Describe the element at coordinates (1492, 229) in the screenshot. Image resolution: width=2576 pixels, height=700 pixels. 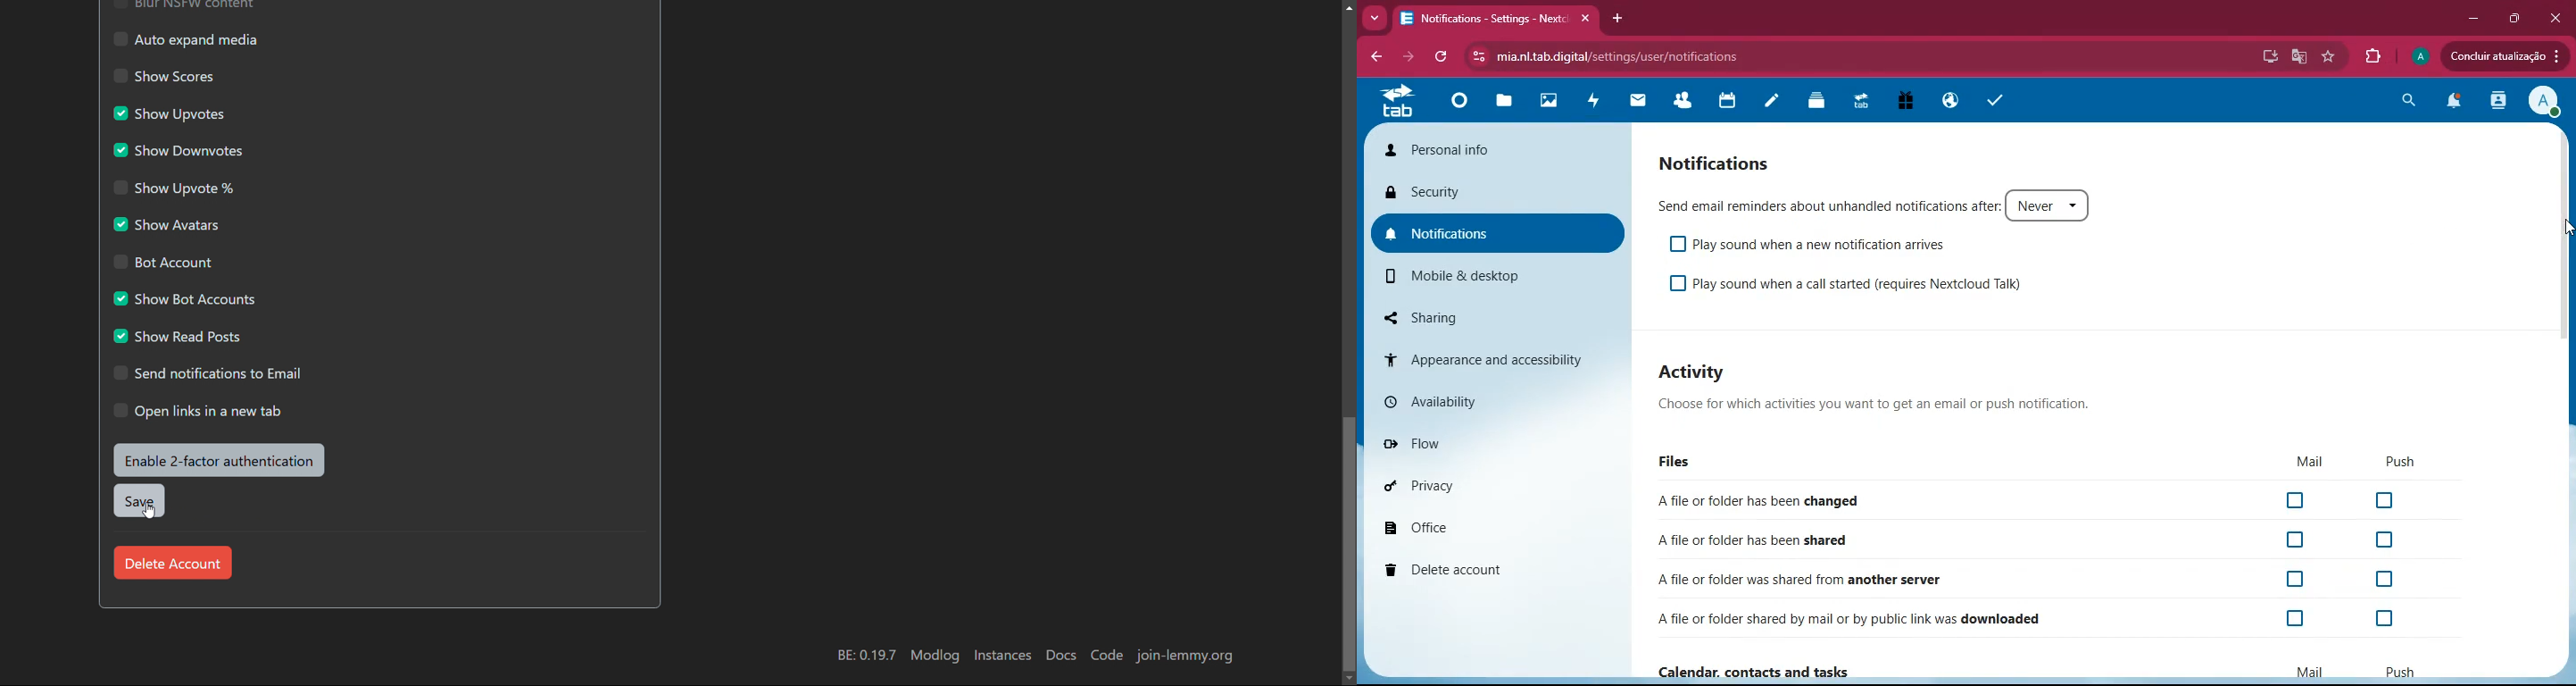
I see `notifications` at that location.